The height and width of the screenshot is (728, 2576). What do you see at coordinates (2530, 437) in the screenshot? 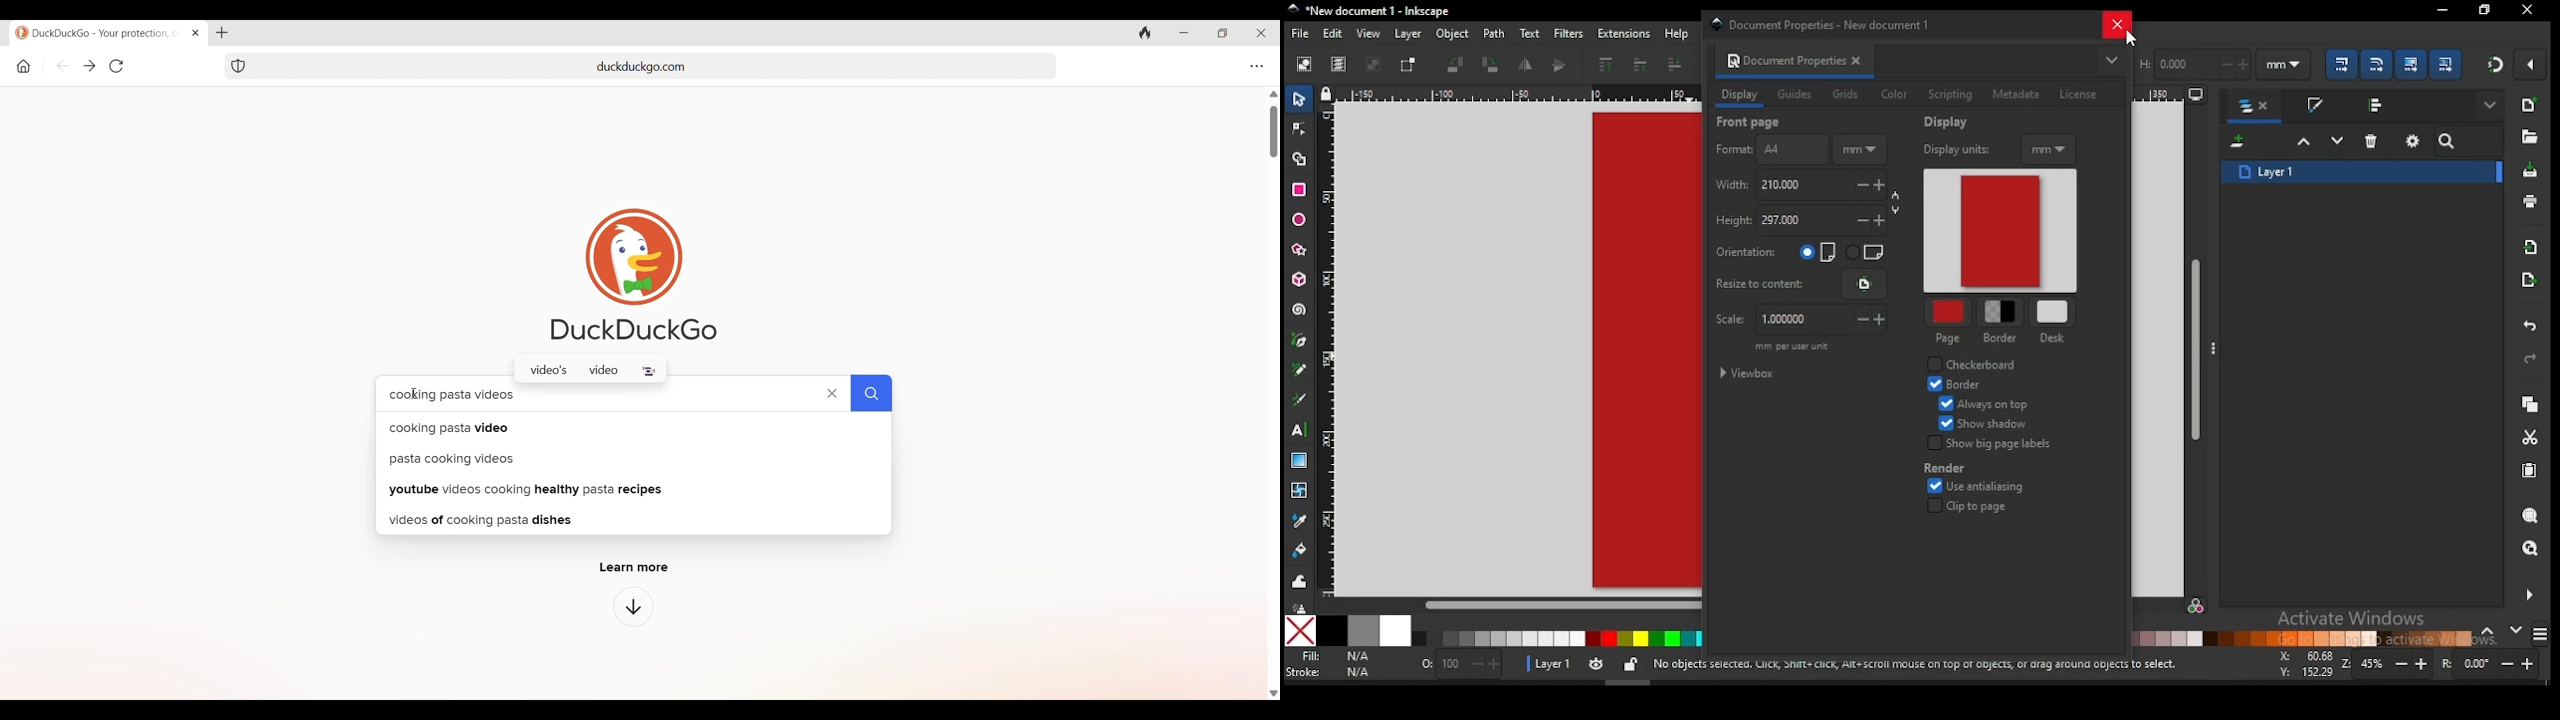
I see `cut` at bounding box center [2530, 437].